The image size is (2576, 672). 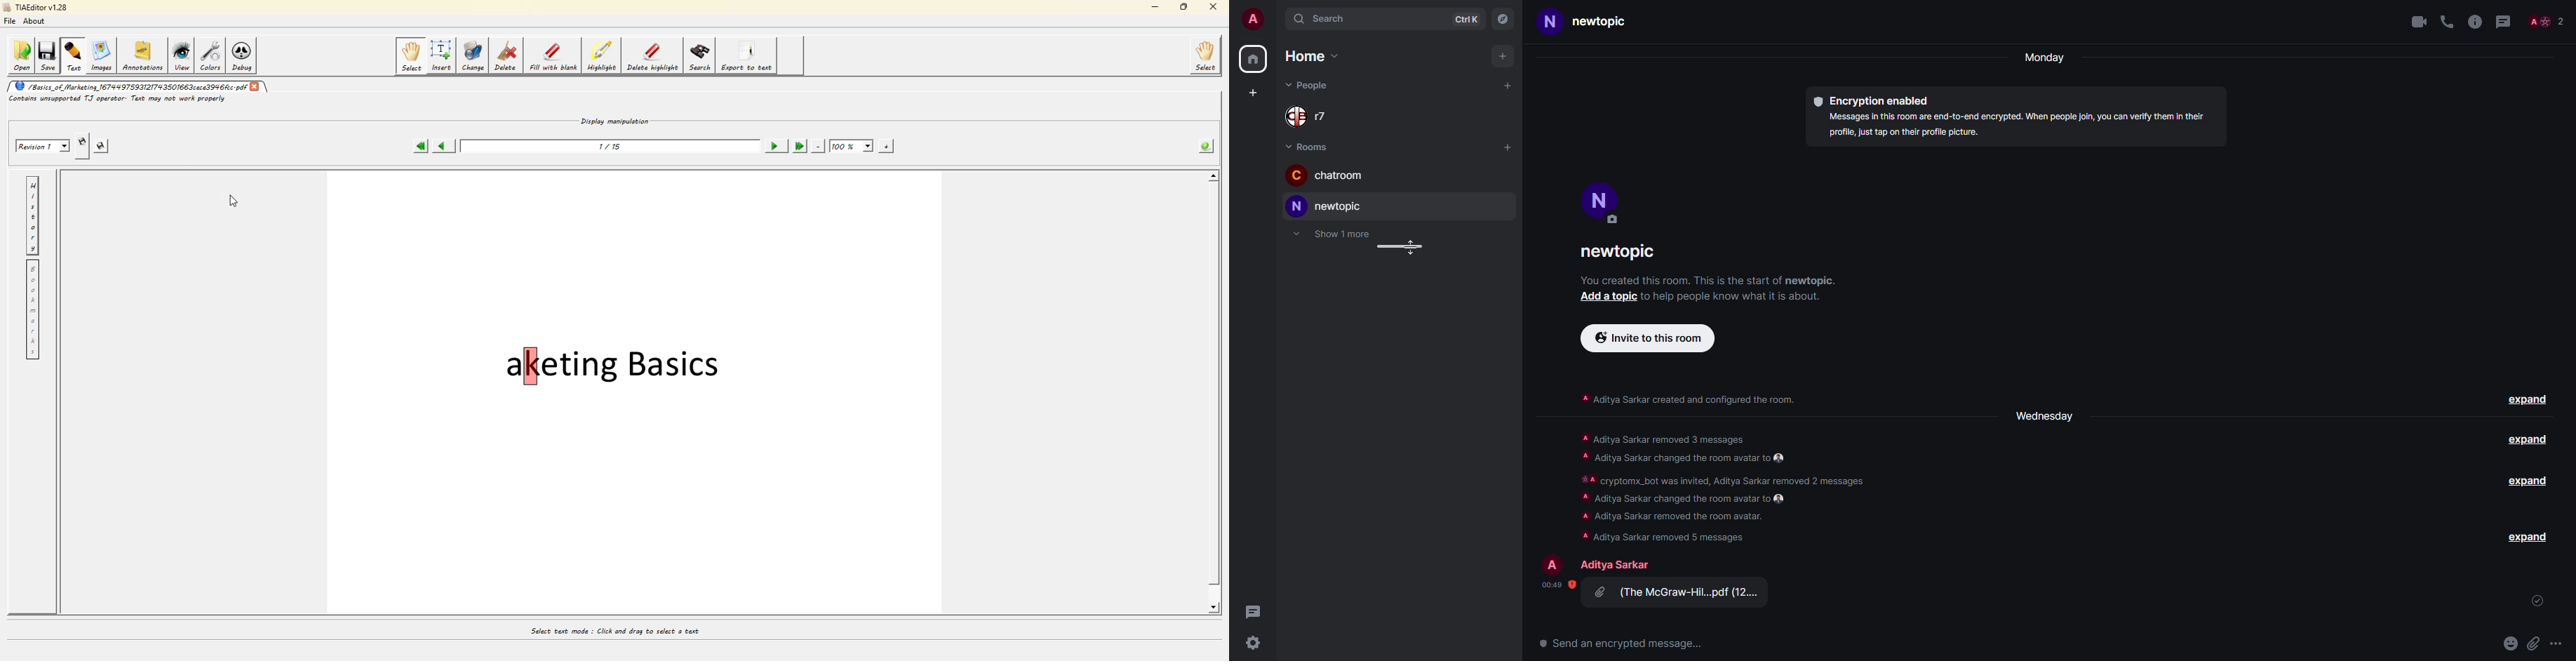 What do you see at coordinates (1332, 233) in the screenshot?
I see `temporary` at bounding box center [1332, 233].